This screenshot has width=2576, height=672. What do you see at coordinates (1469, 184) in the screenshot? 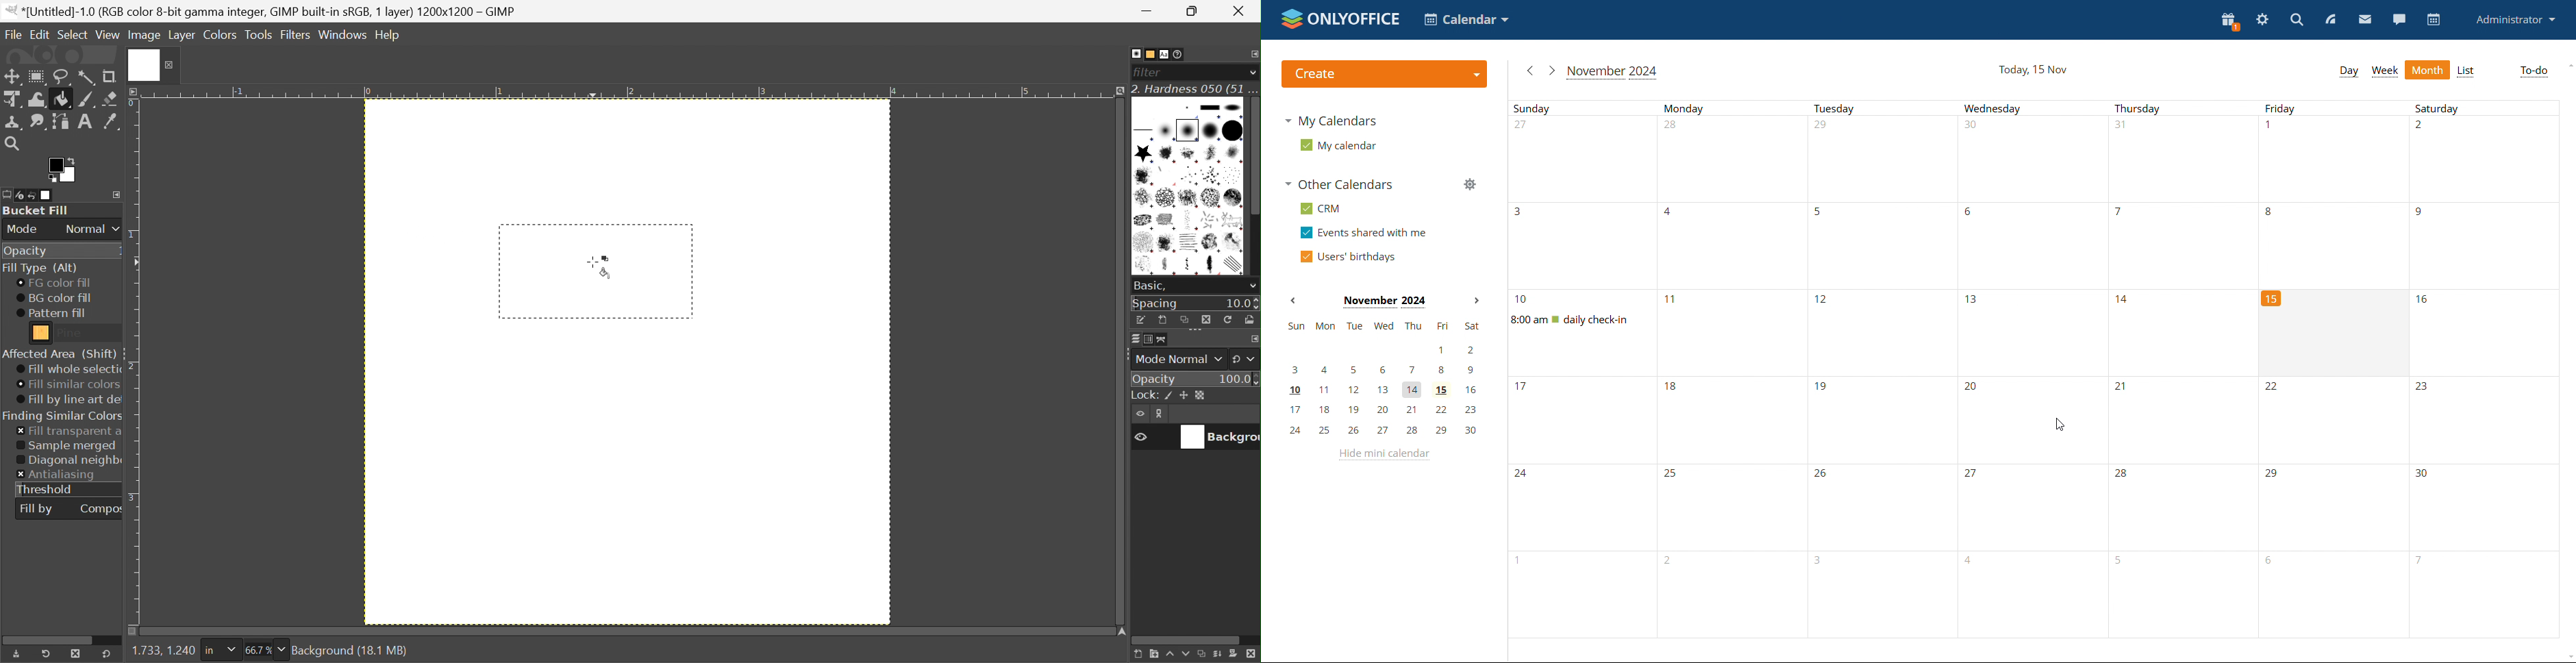
I see `manage` at bounding box center [1469, 184].